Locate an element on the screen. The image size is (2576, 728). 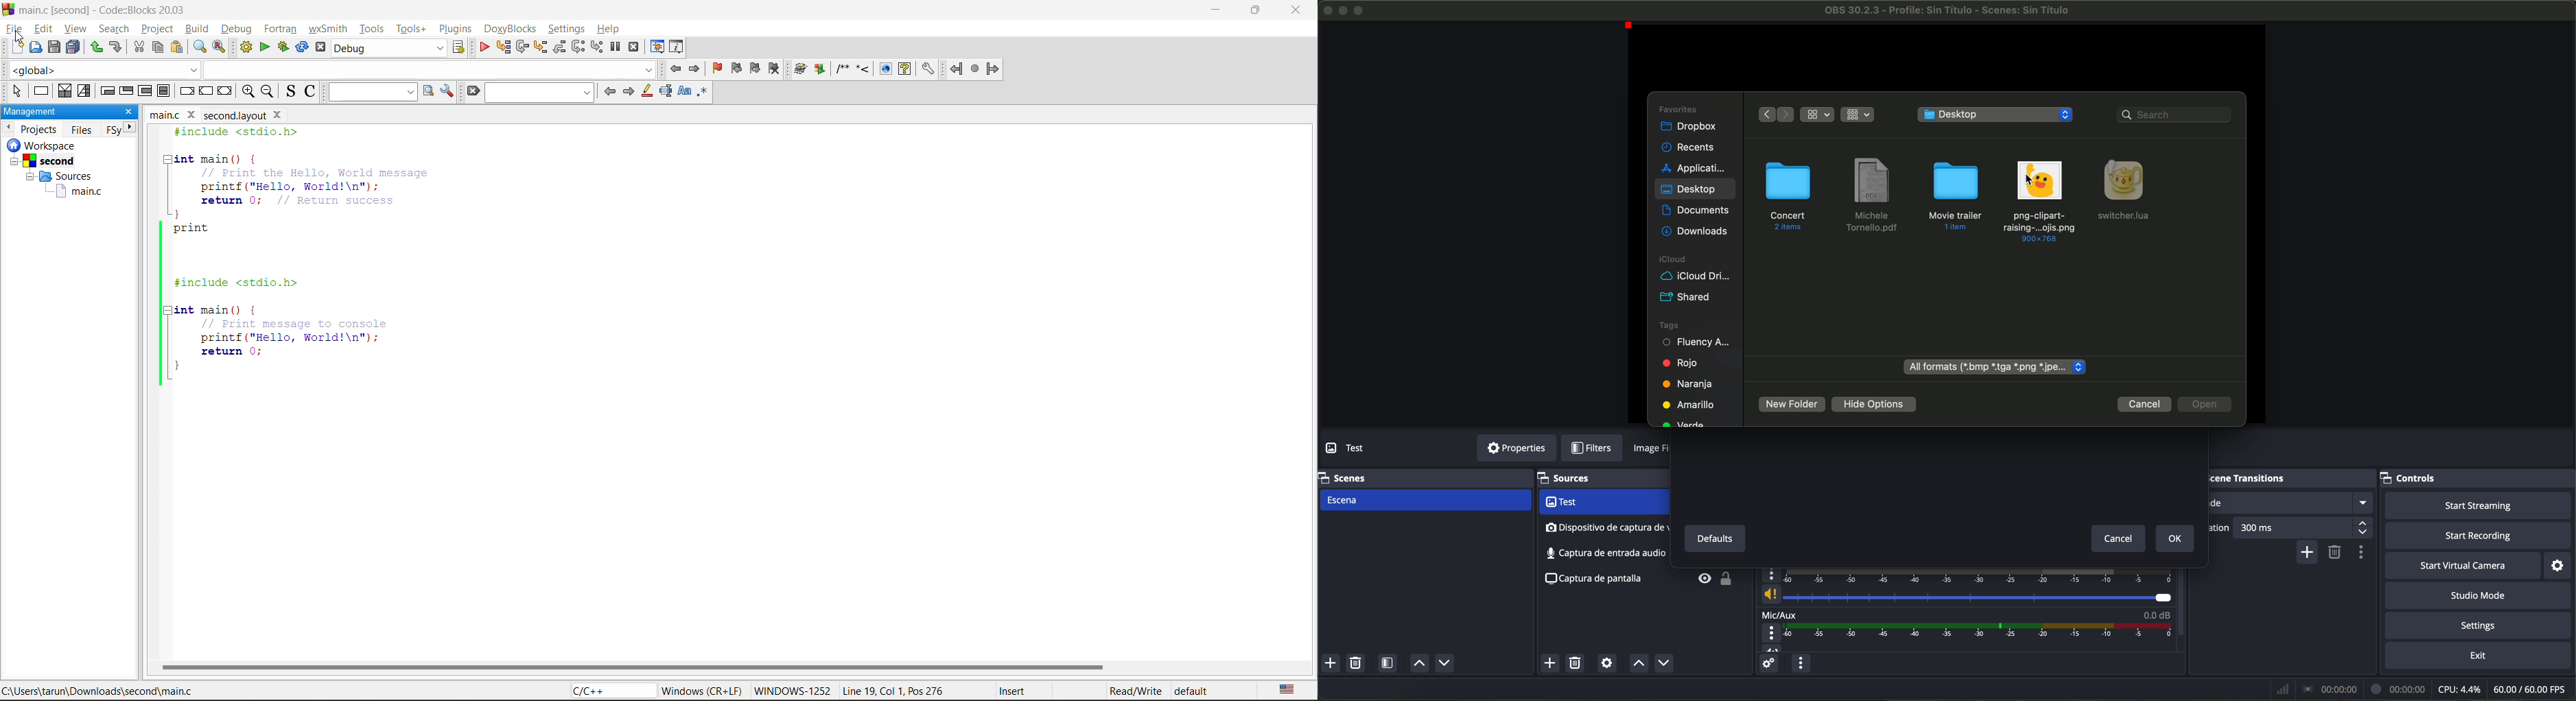
show select target dialog is located at coordinates (460, 49).